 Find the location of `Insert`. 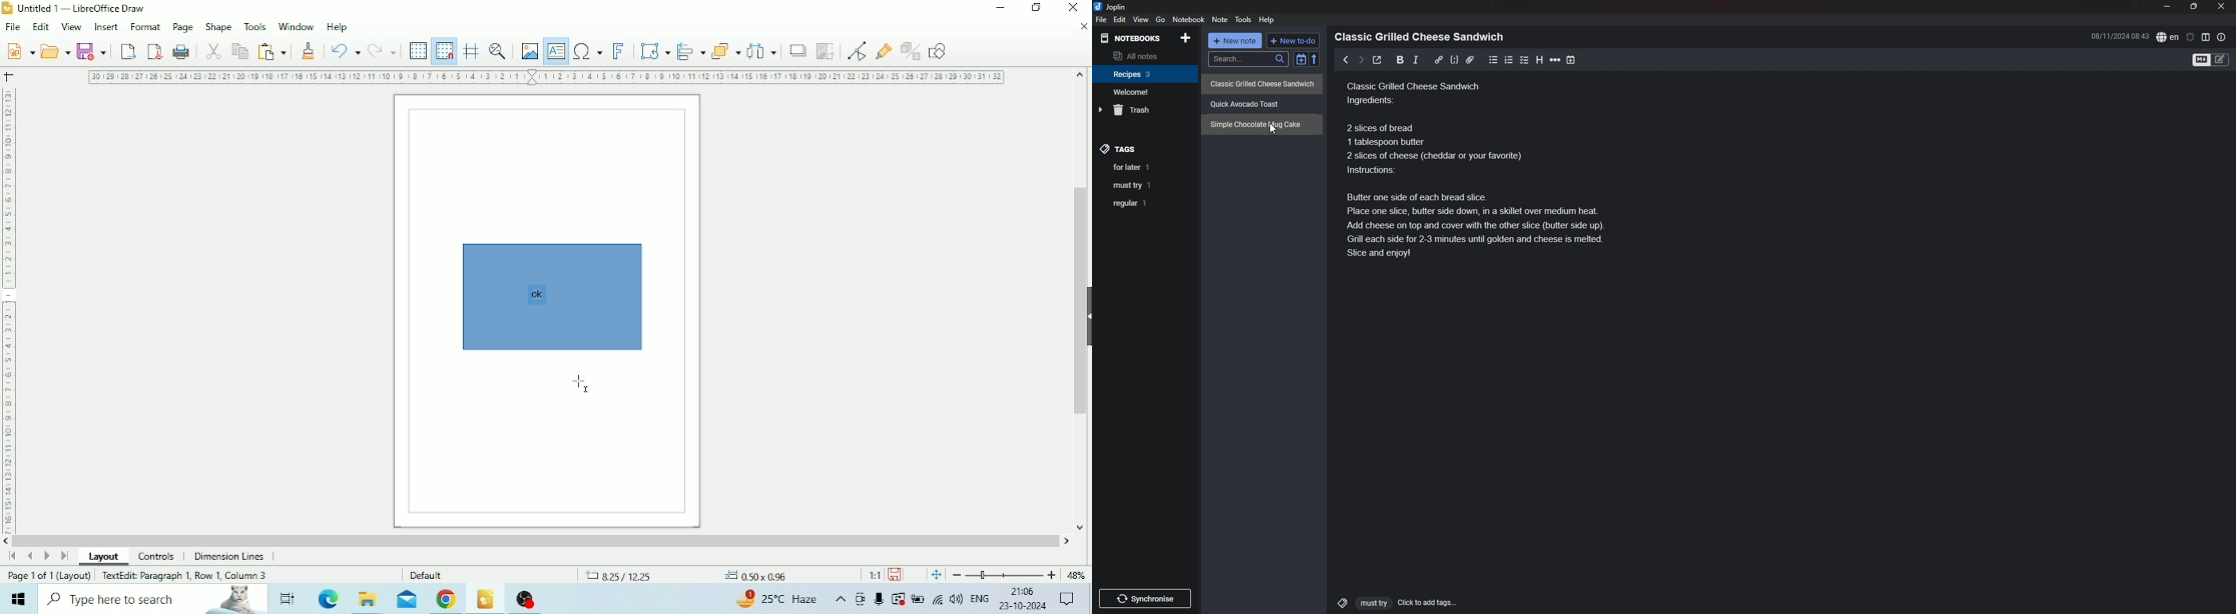

Insert is located at coordinates (106, 26).